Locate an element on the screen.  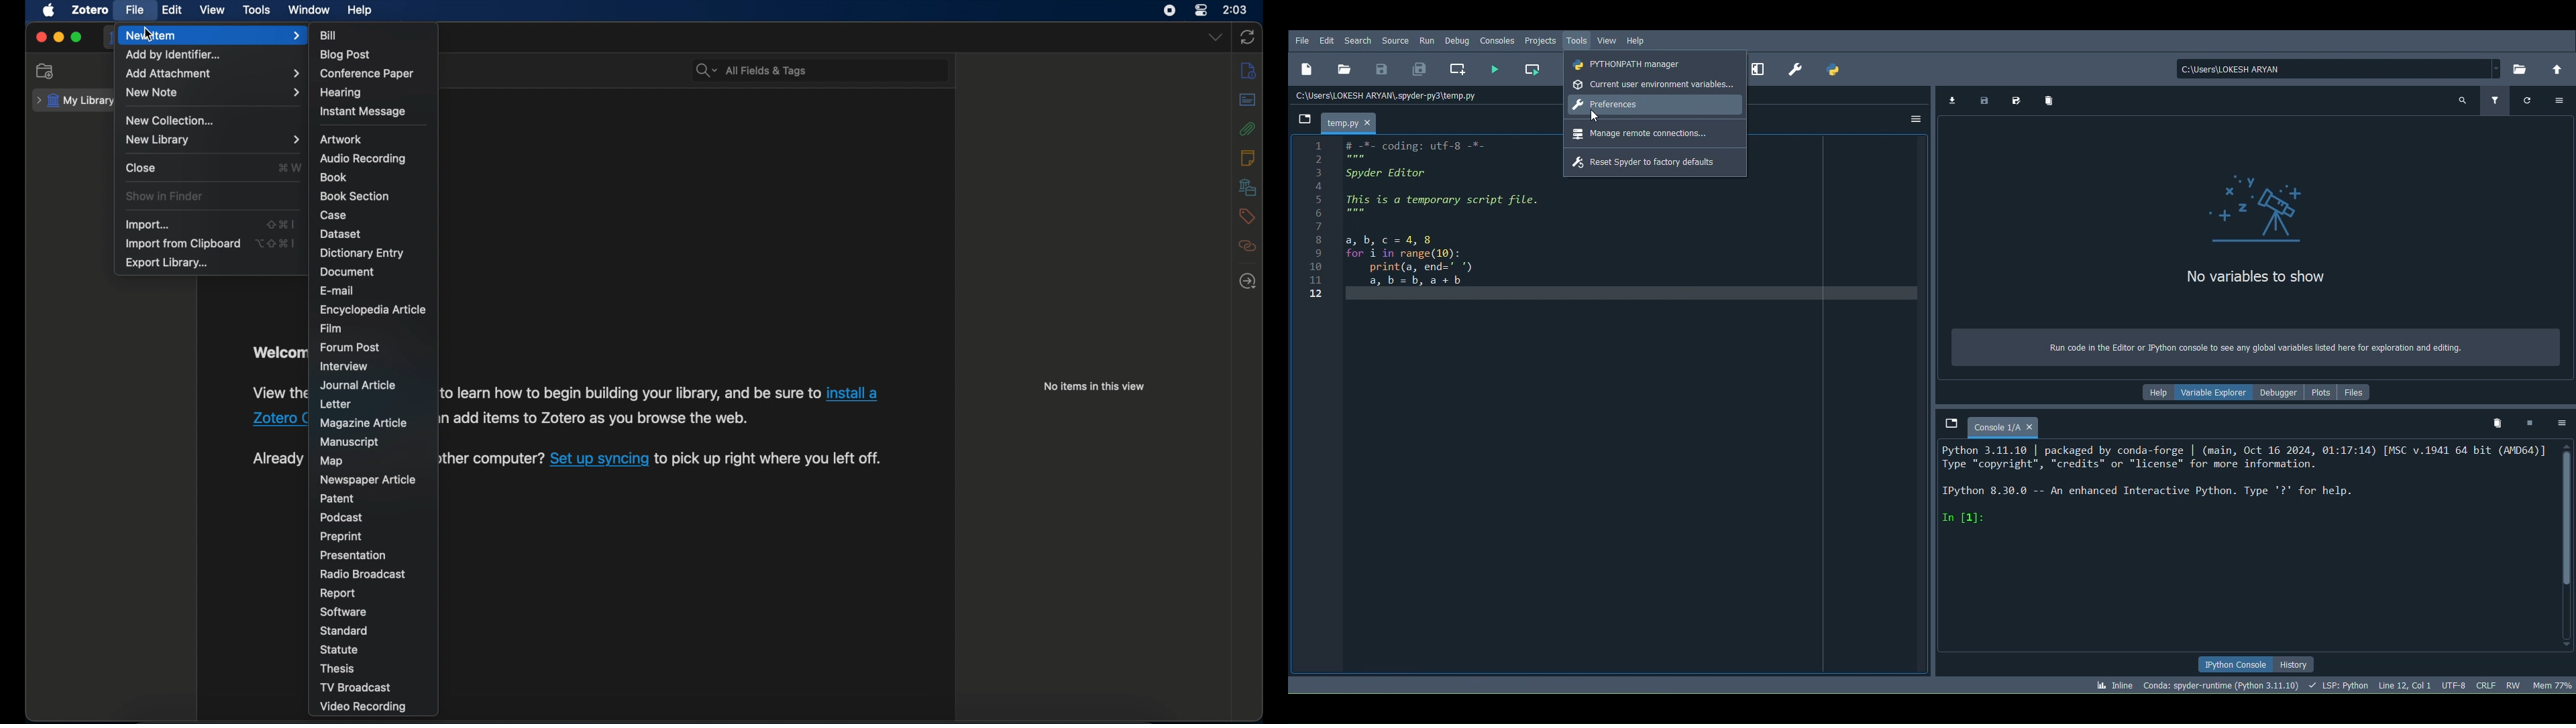
map is located at coordinates (331, 461).